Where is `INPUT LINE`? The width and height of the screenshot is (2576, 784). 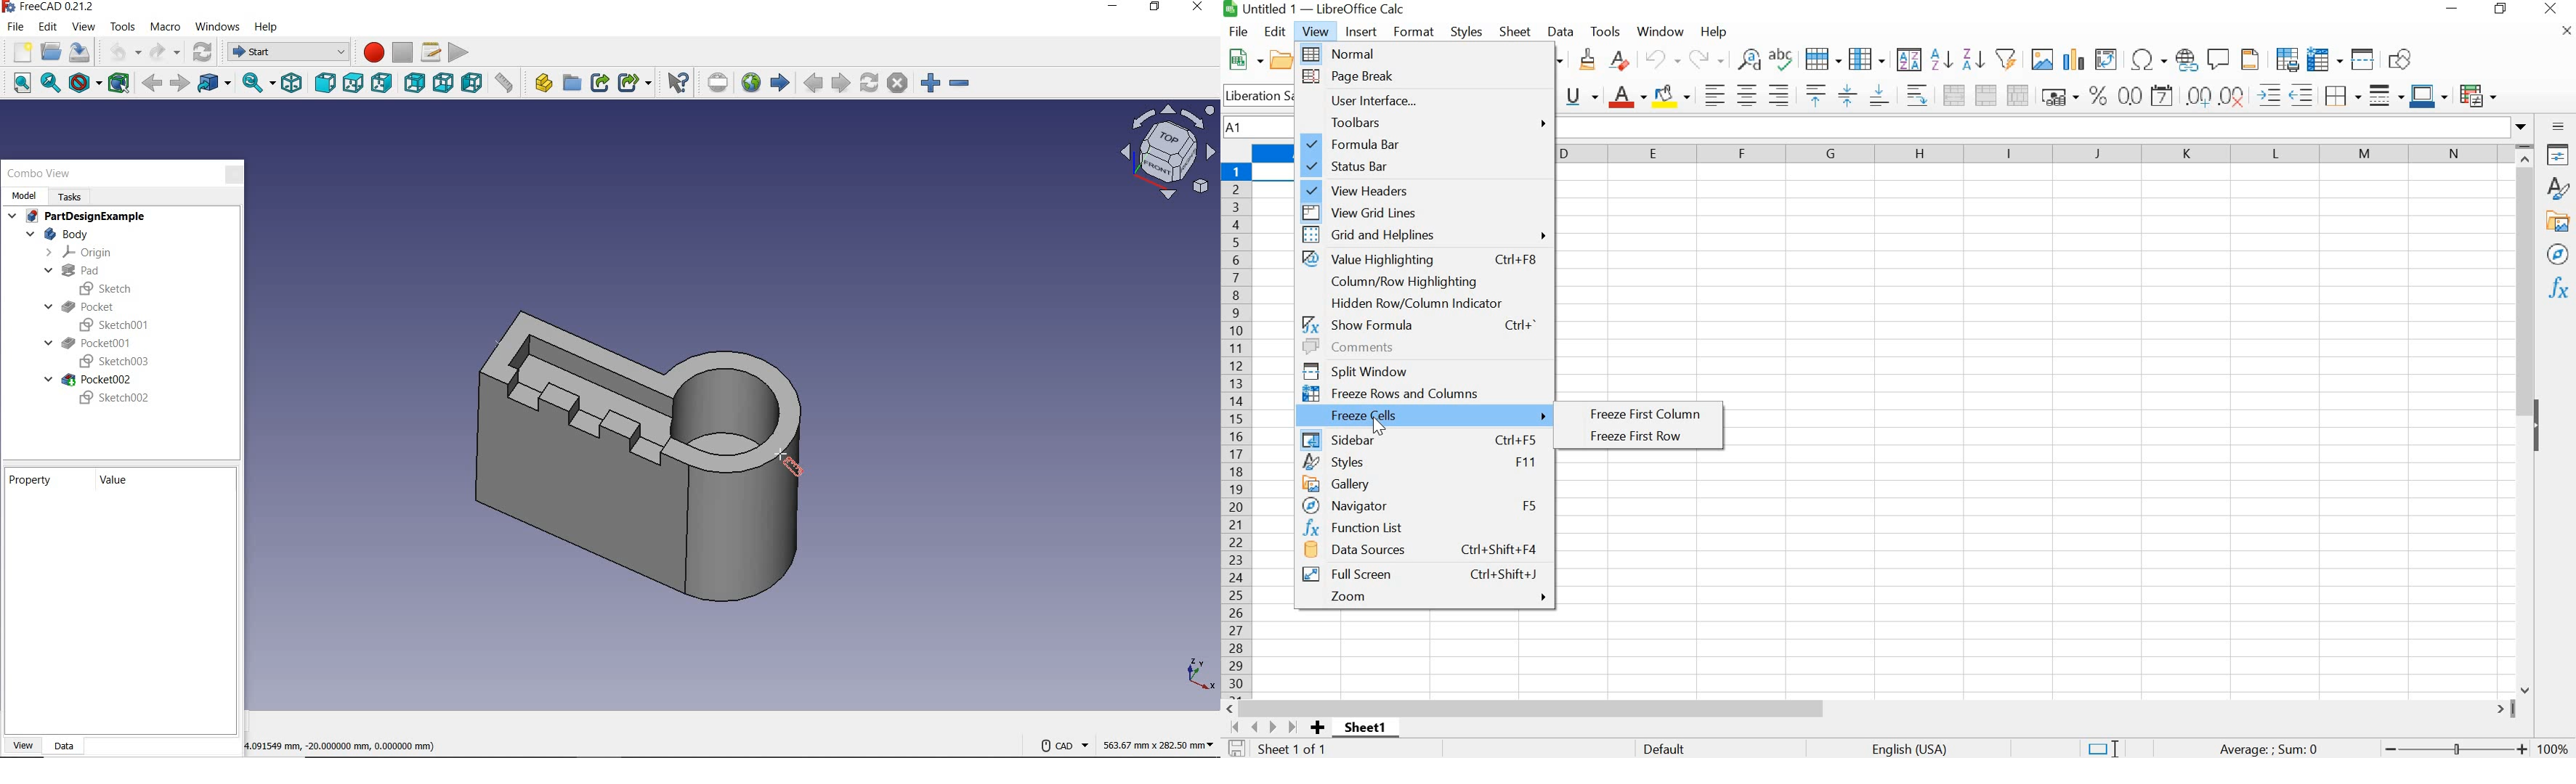
INPUT LINE is located at coordinates (2043, 127).